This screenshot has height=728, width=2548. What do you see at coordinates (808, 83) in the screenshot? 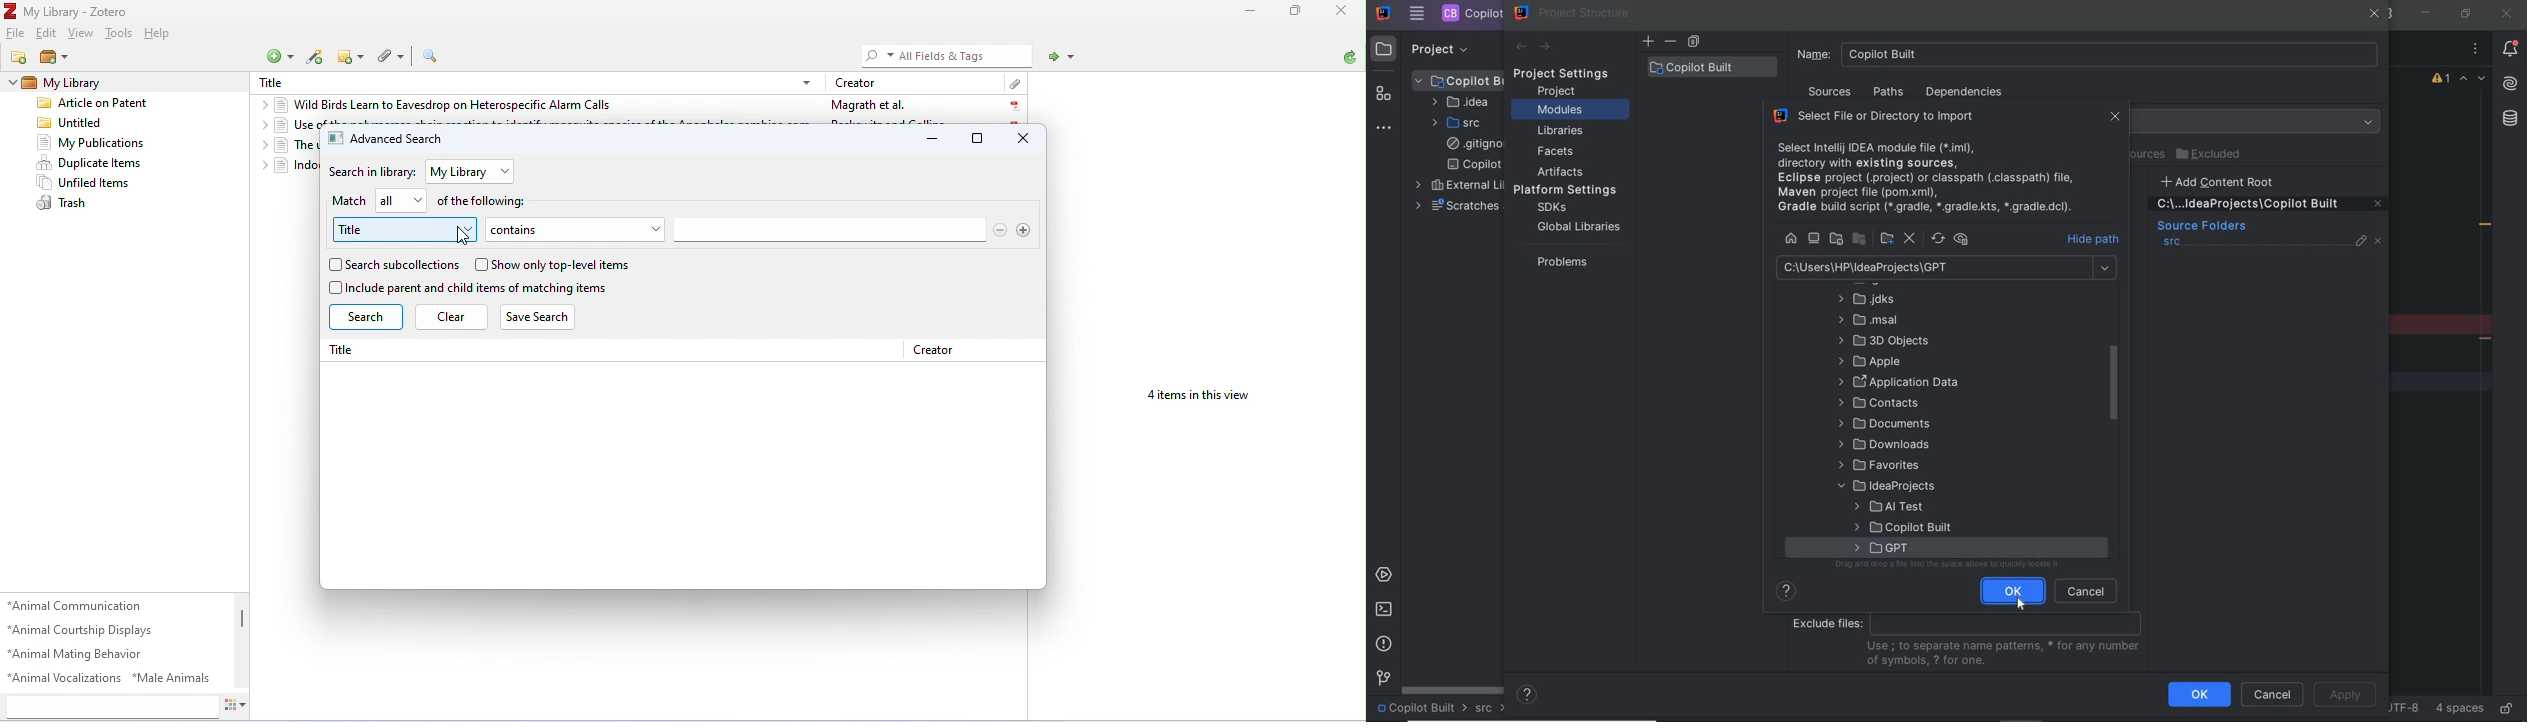
I see `drop-down` at bounding box center [808, 83].